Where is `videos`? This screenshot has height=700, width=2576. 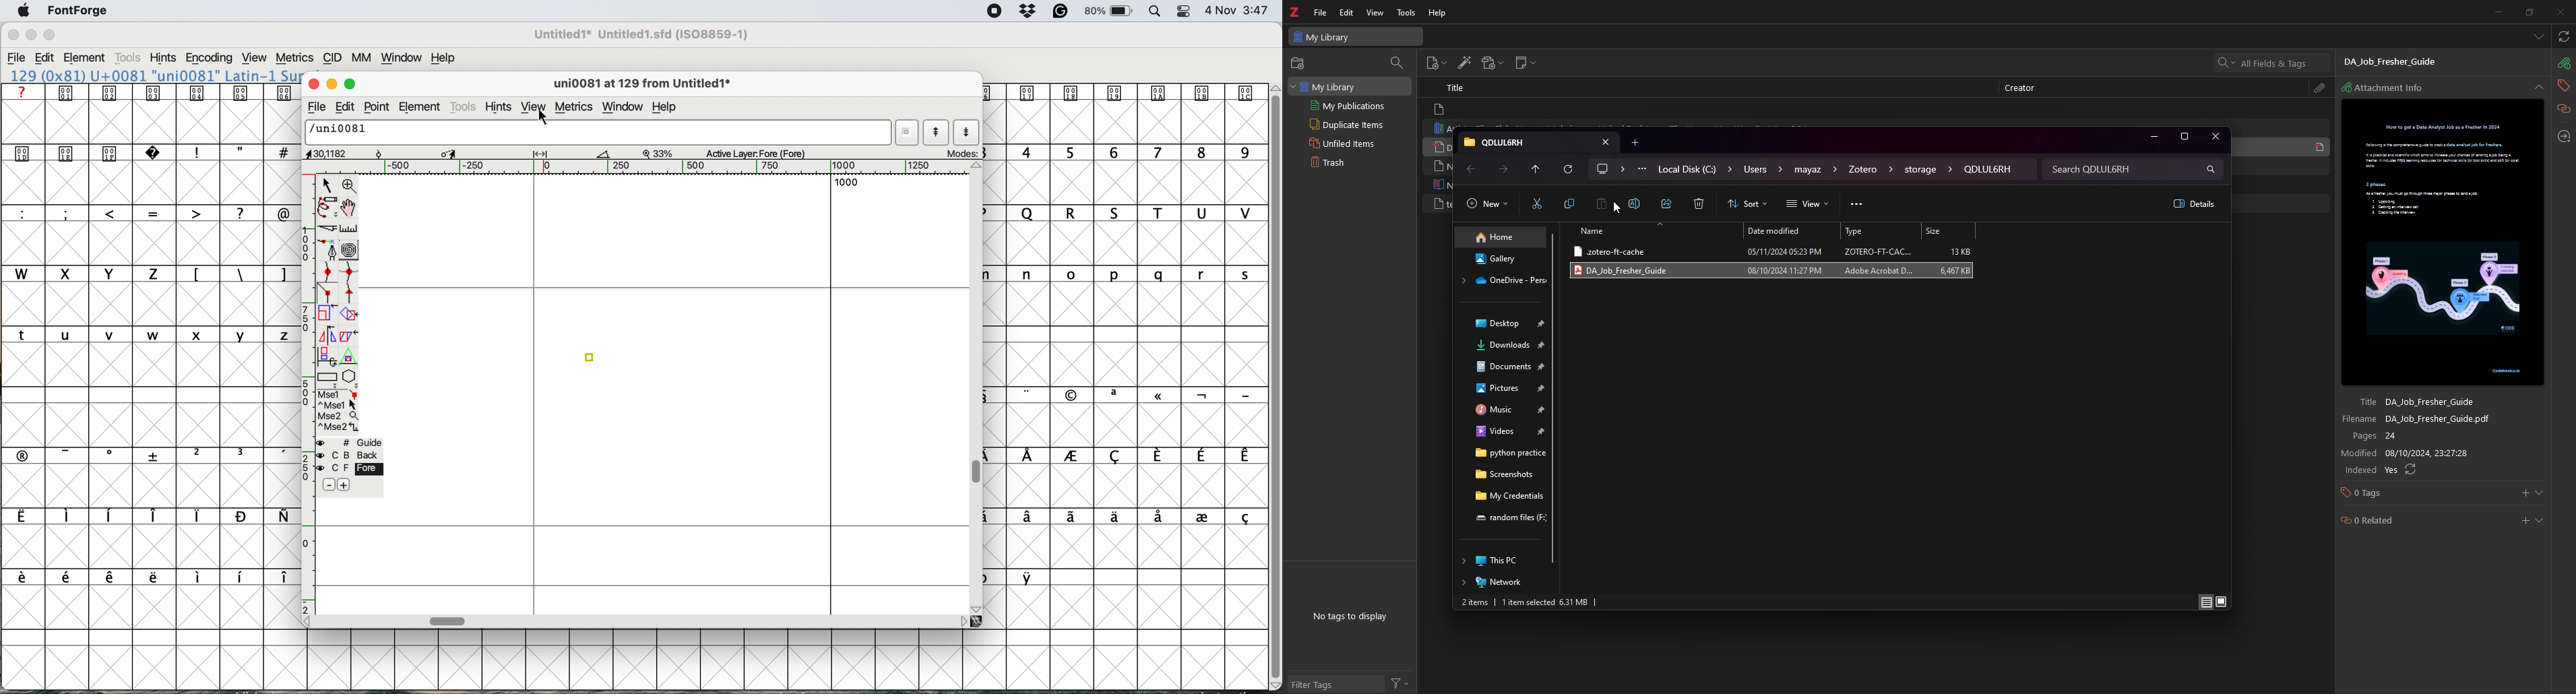 videos is located at coordinates (1503, 431).